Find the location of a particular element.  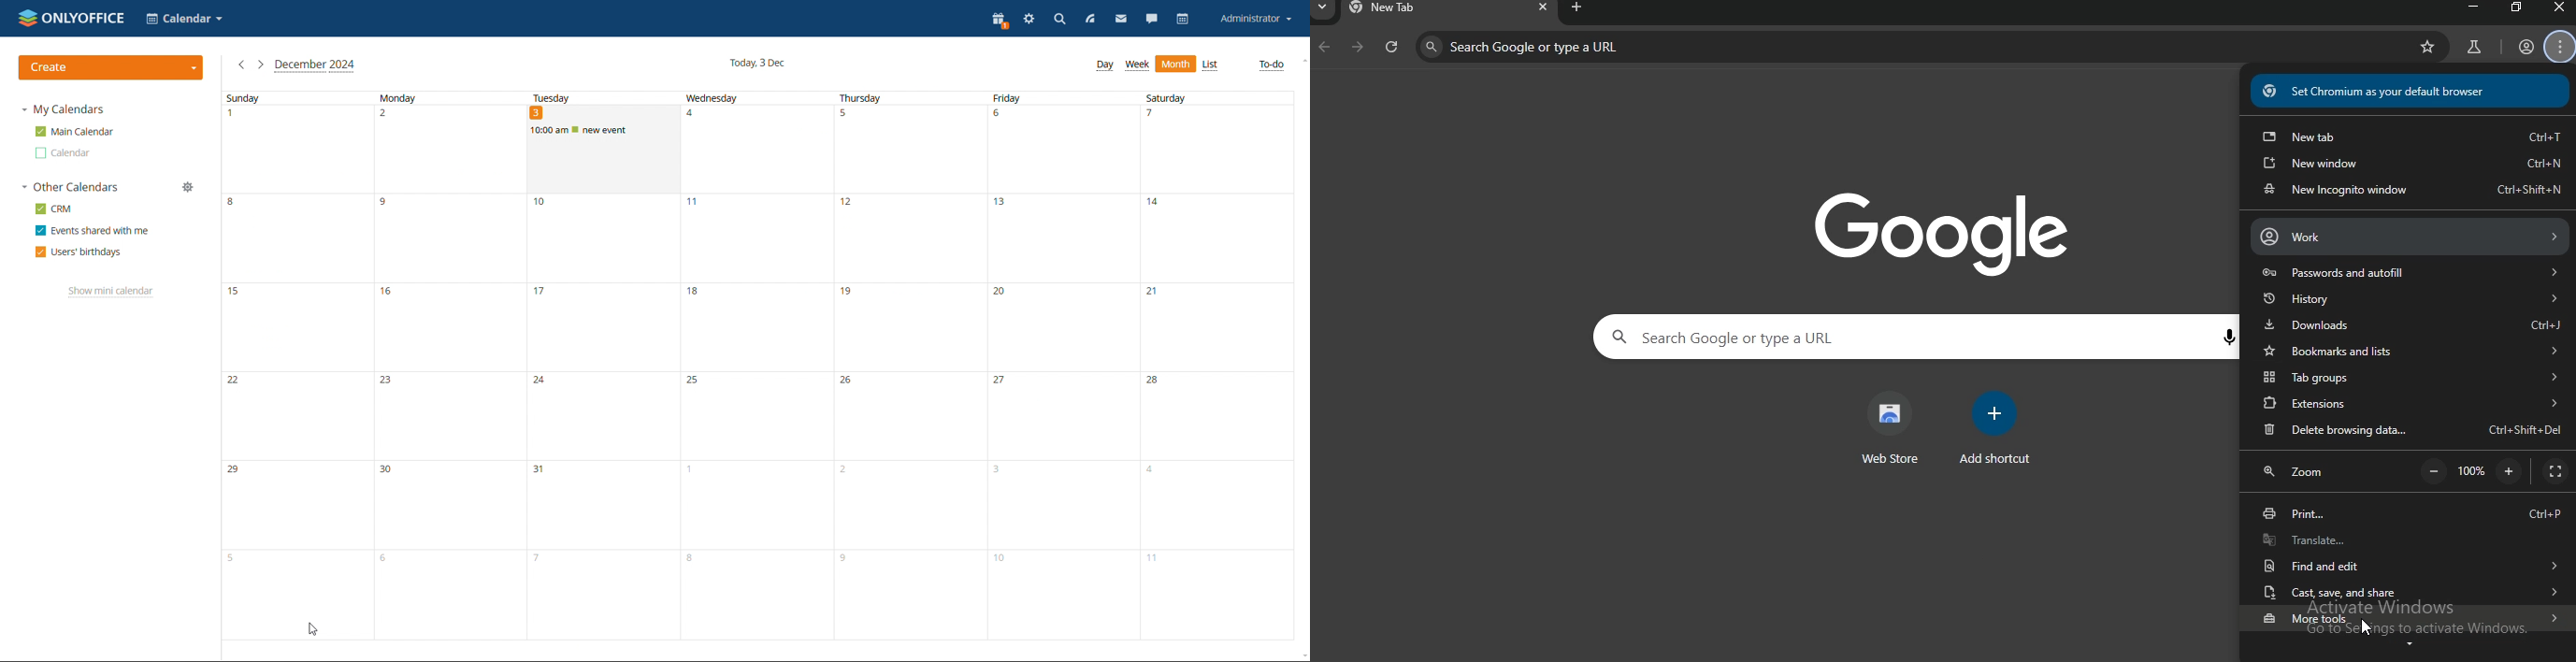

Sunday is located at coordinates (294, 98).